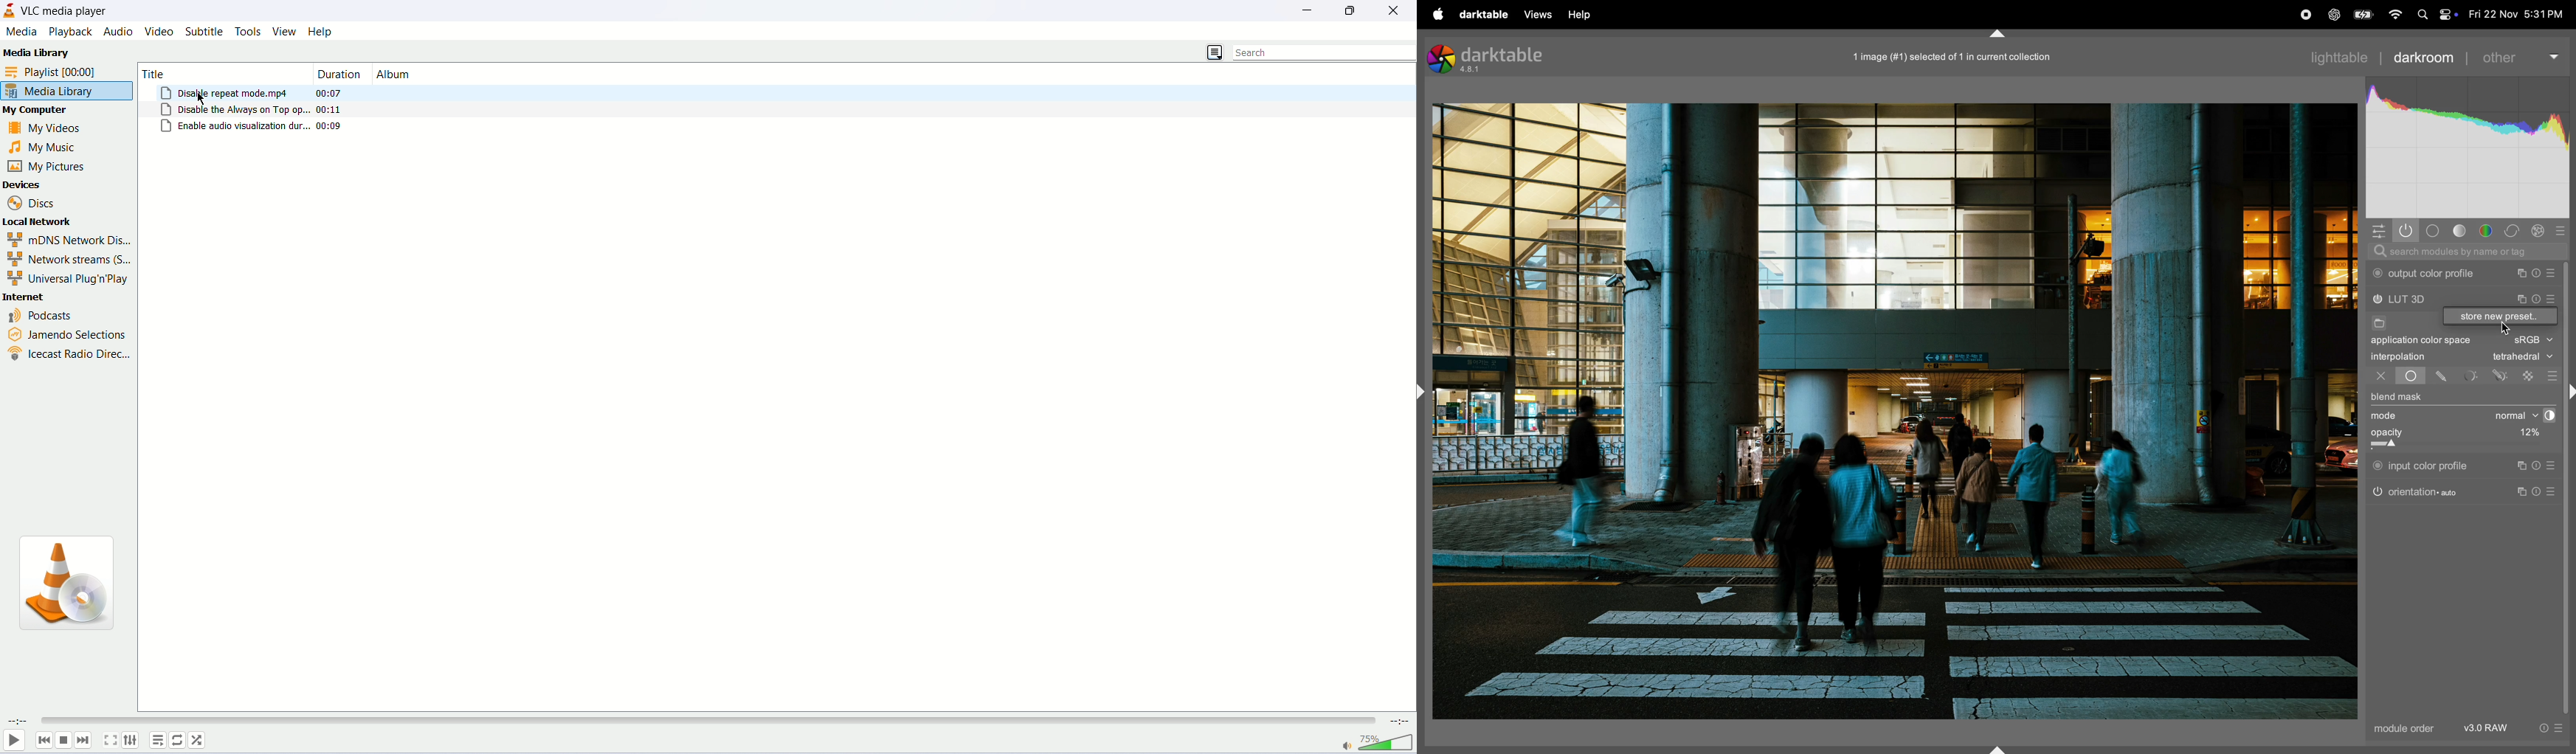 The width and height of the screenshot is (2576, 756). I want to click on scroll bar, so click(2570, 487).